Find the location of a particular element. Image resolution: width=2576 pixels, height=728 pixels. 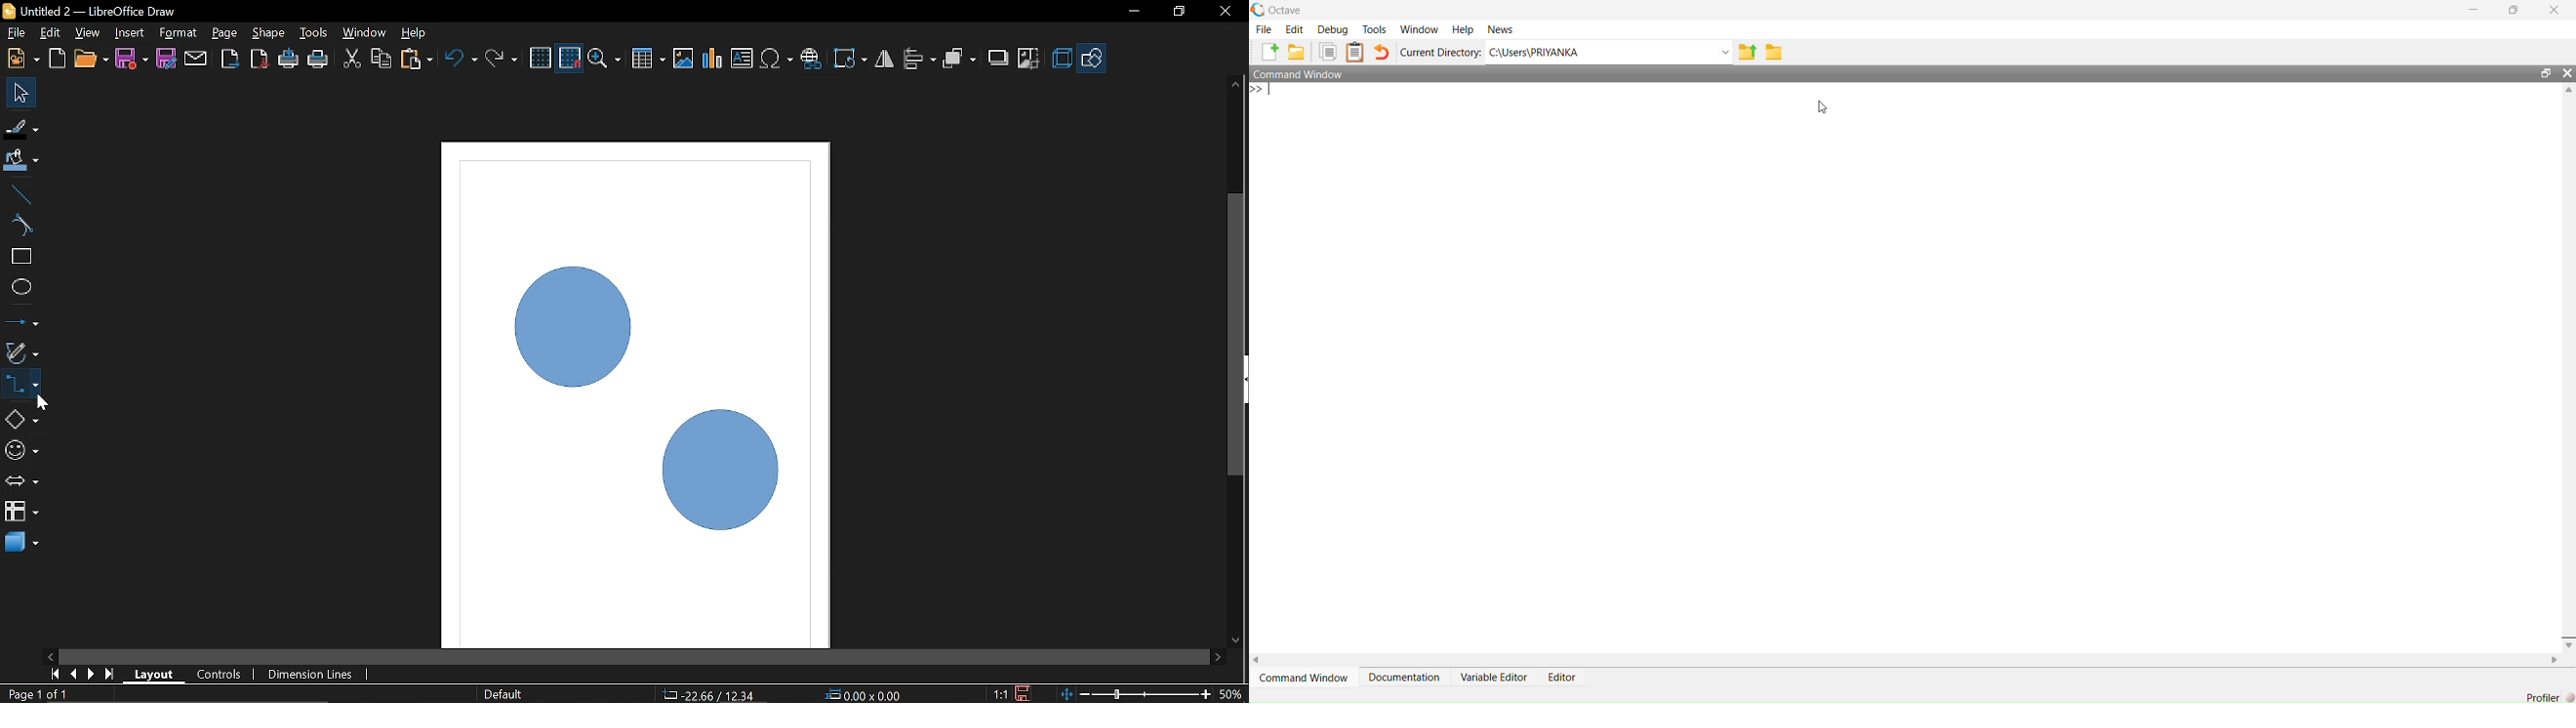

rectangle is located at coordinates (19, 256).